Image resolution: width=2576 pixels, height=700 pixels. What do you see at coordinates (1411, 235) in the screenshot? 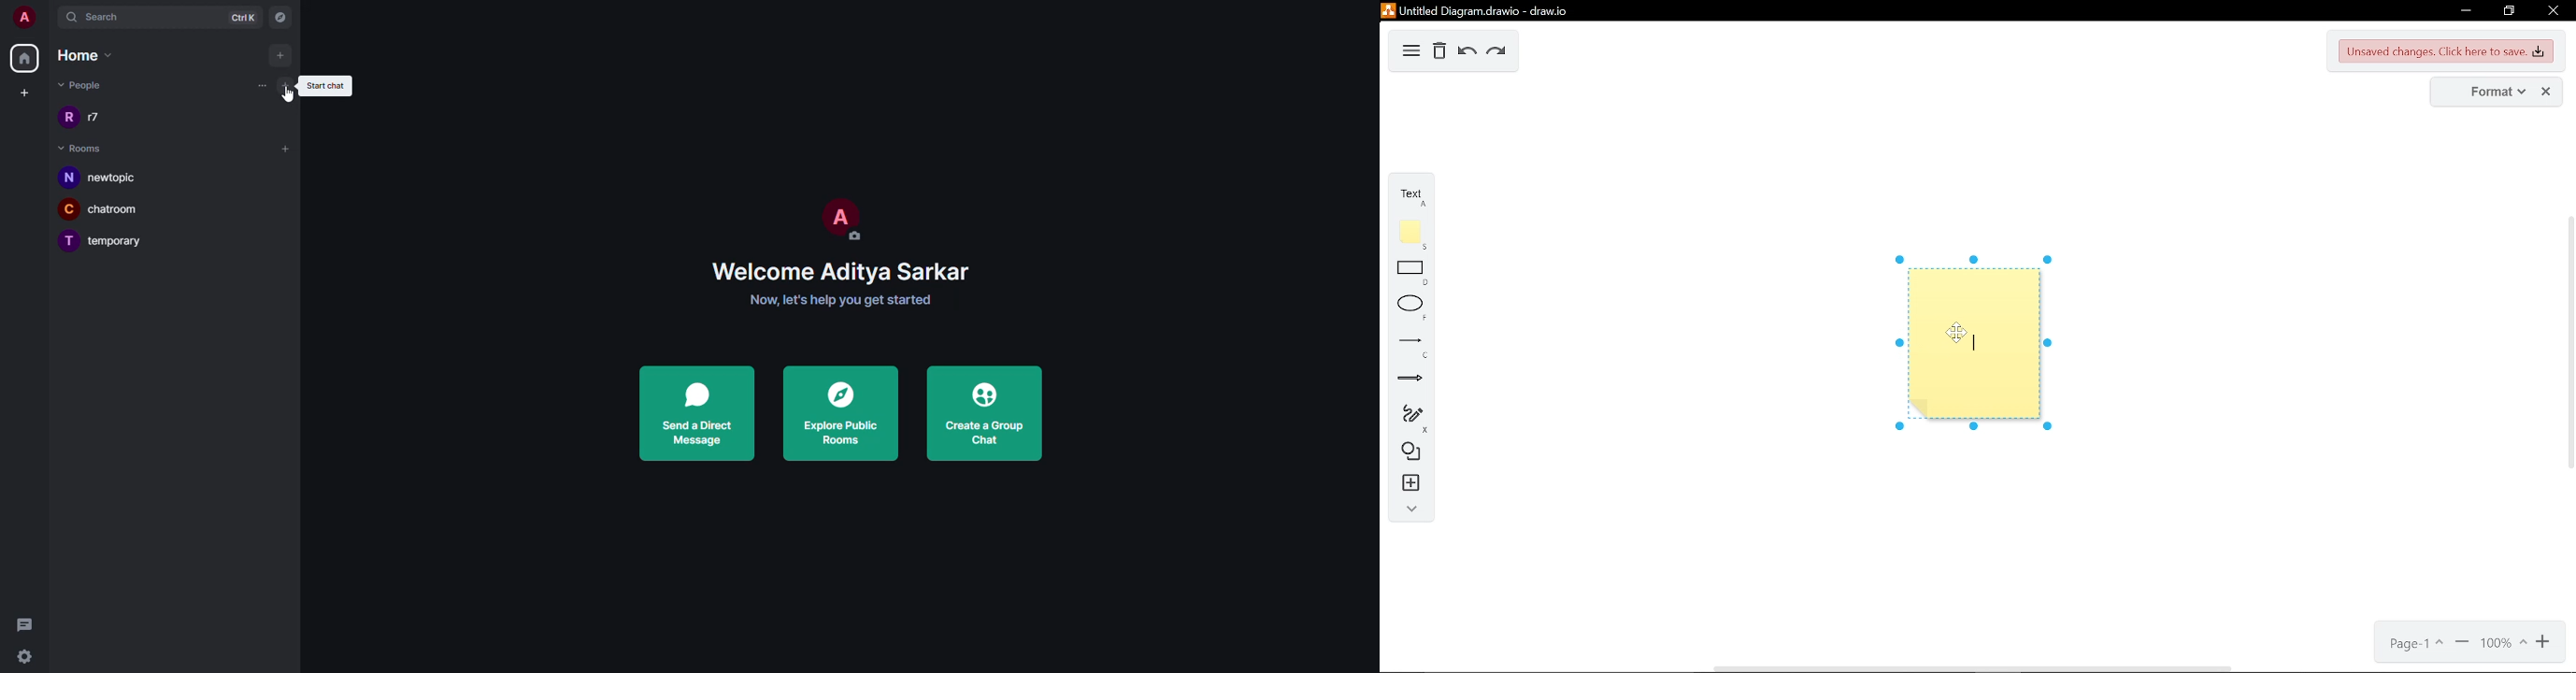
I see `note` at bounding box center [1411, 235].